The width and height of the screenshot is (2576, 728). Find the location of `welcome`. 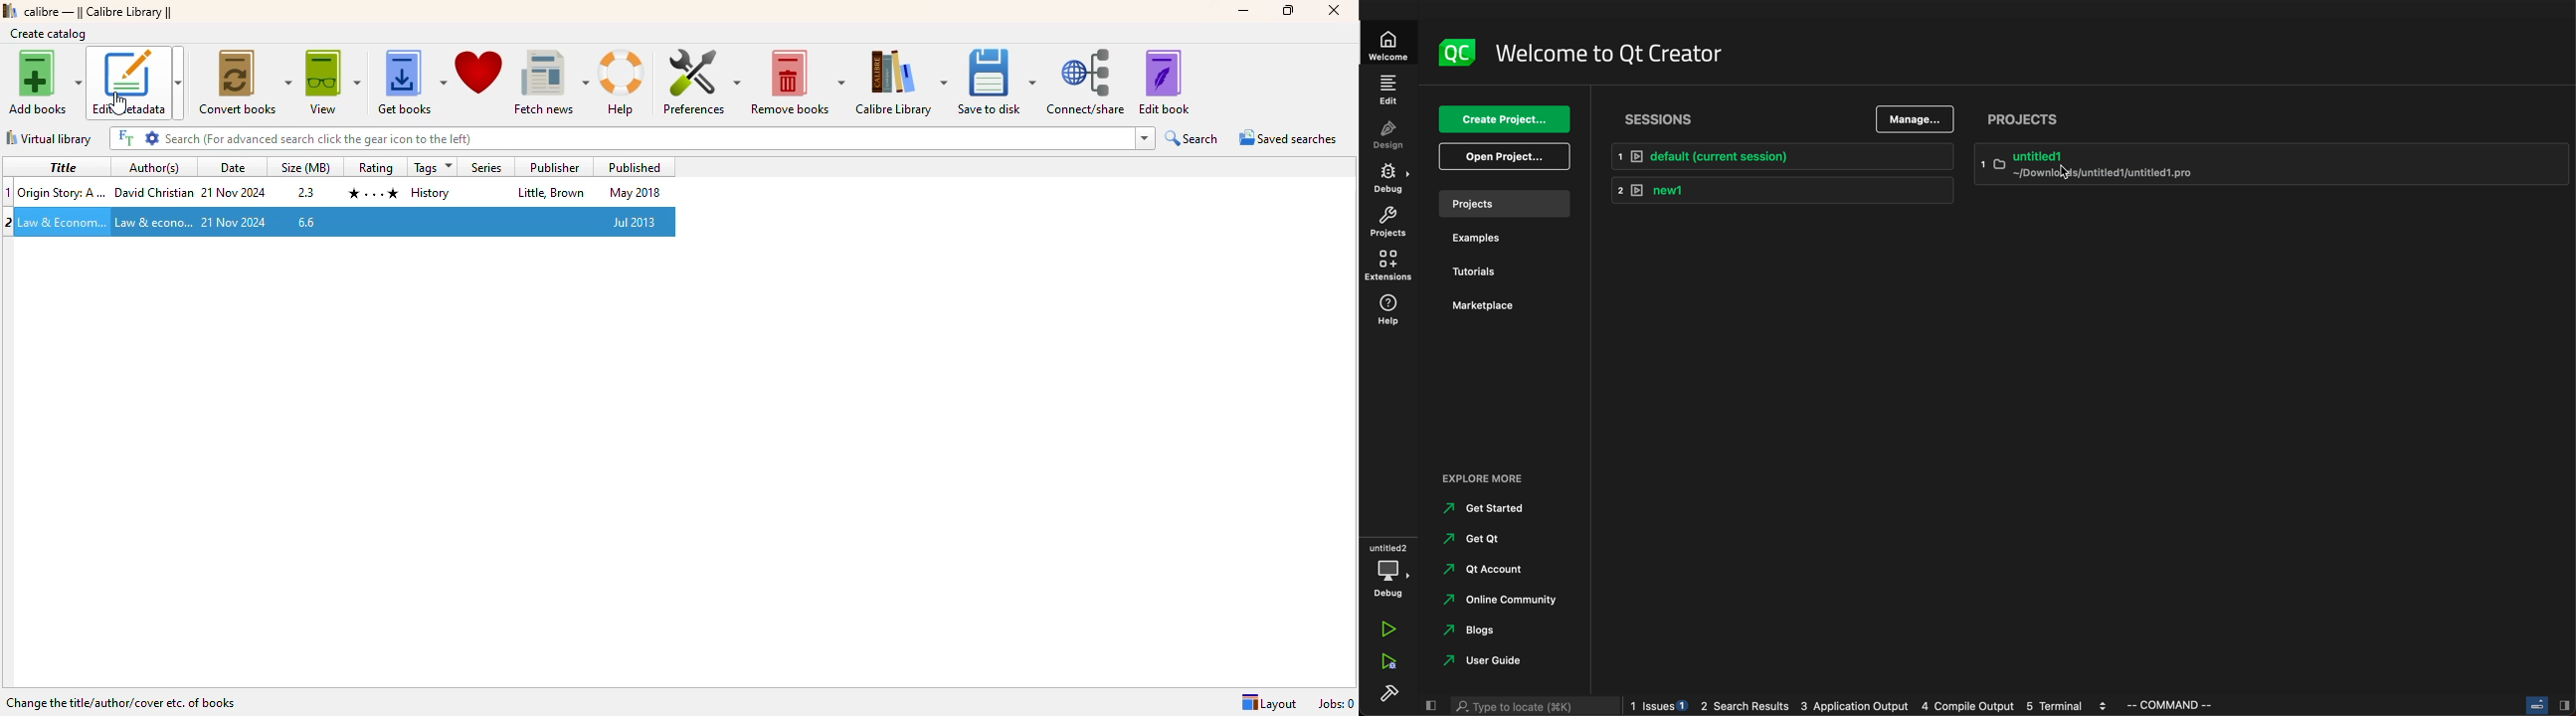

welcome is located at coordinates (1388, 41).